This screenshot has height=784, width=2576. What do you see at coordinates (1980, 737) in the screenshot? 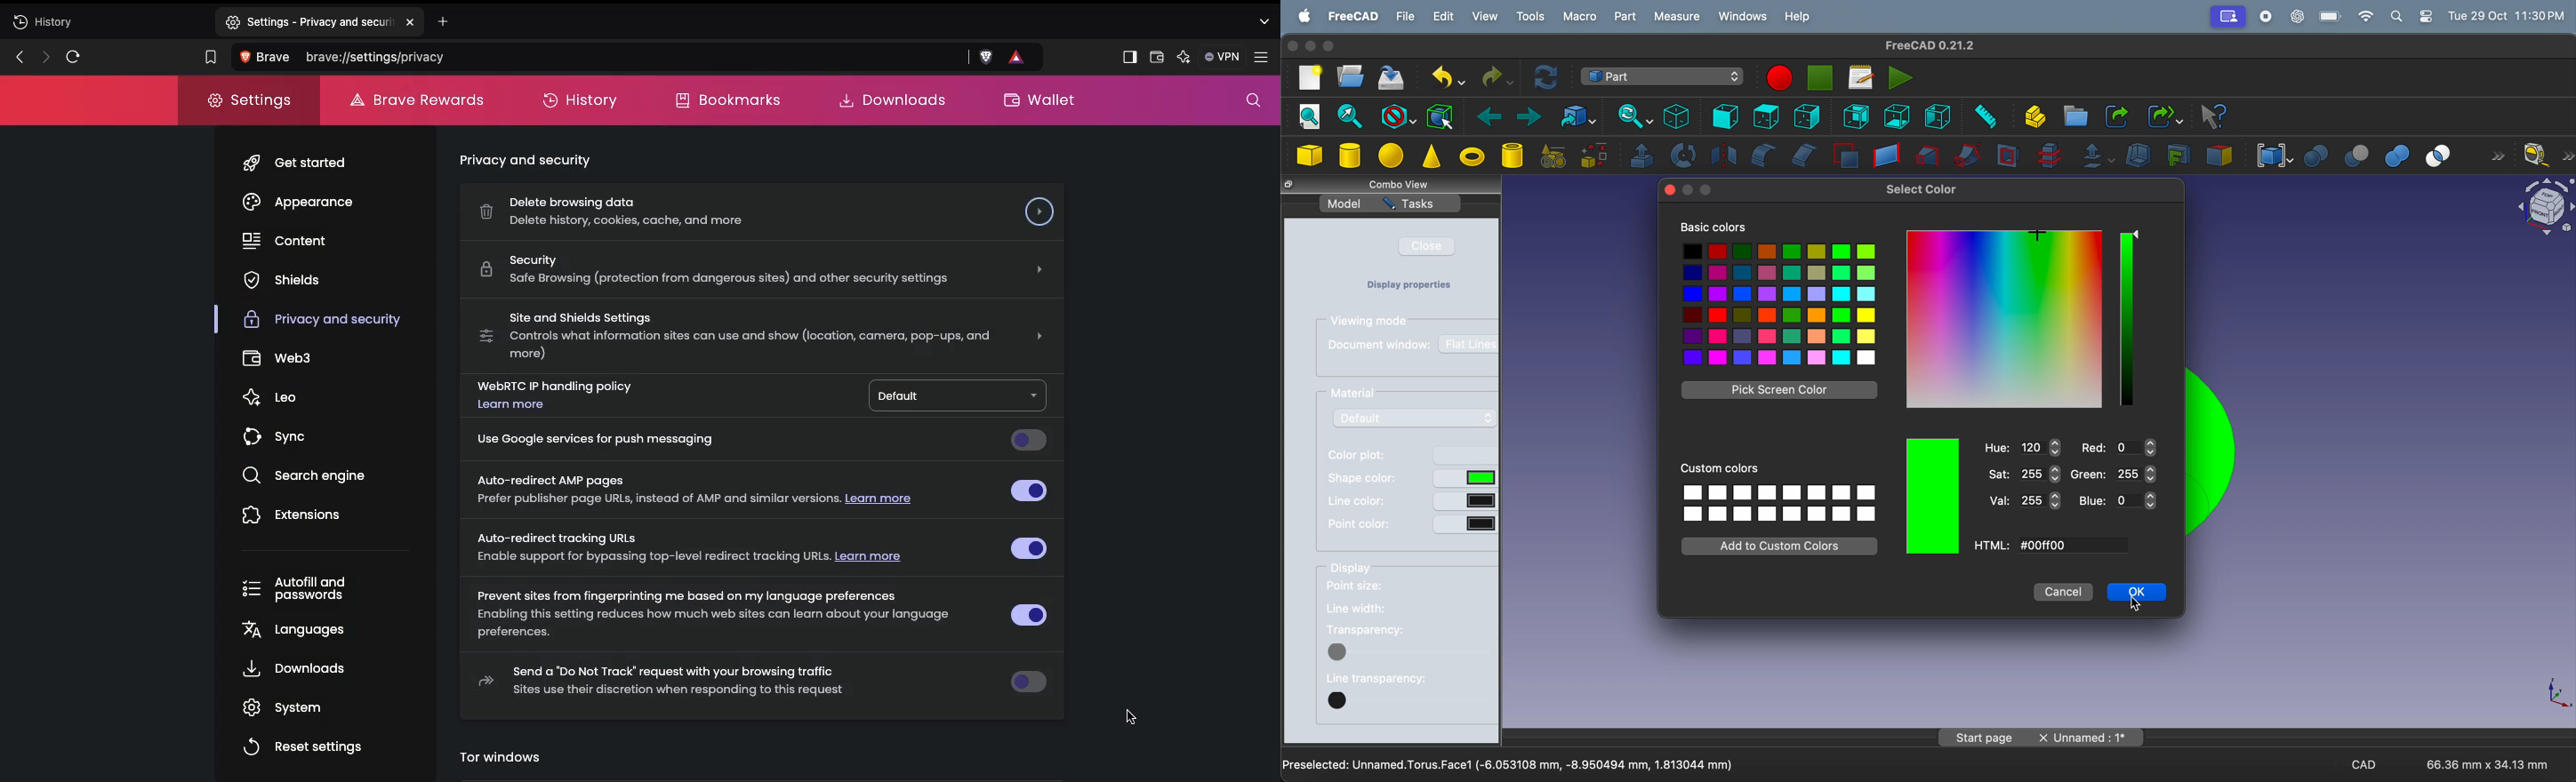
I see `Start page` at bounding box center [1980, 737].